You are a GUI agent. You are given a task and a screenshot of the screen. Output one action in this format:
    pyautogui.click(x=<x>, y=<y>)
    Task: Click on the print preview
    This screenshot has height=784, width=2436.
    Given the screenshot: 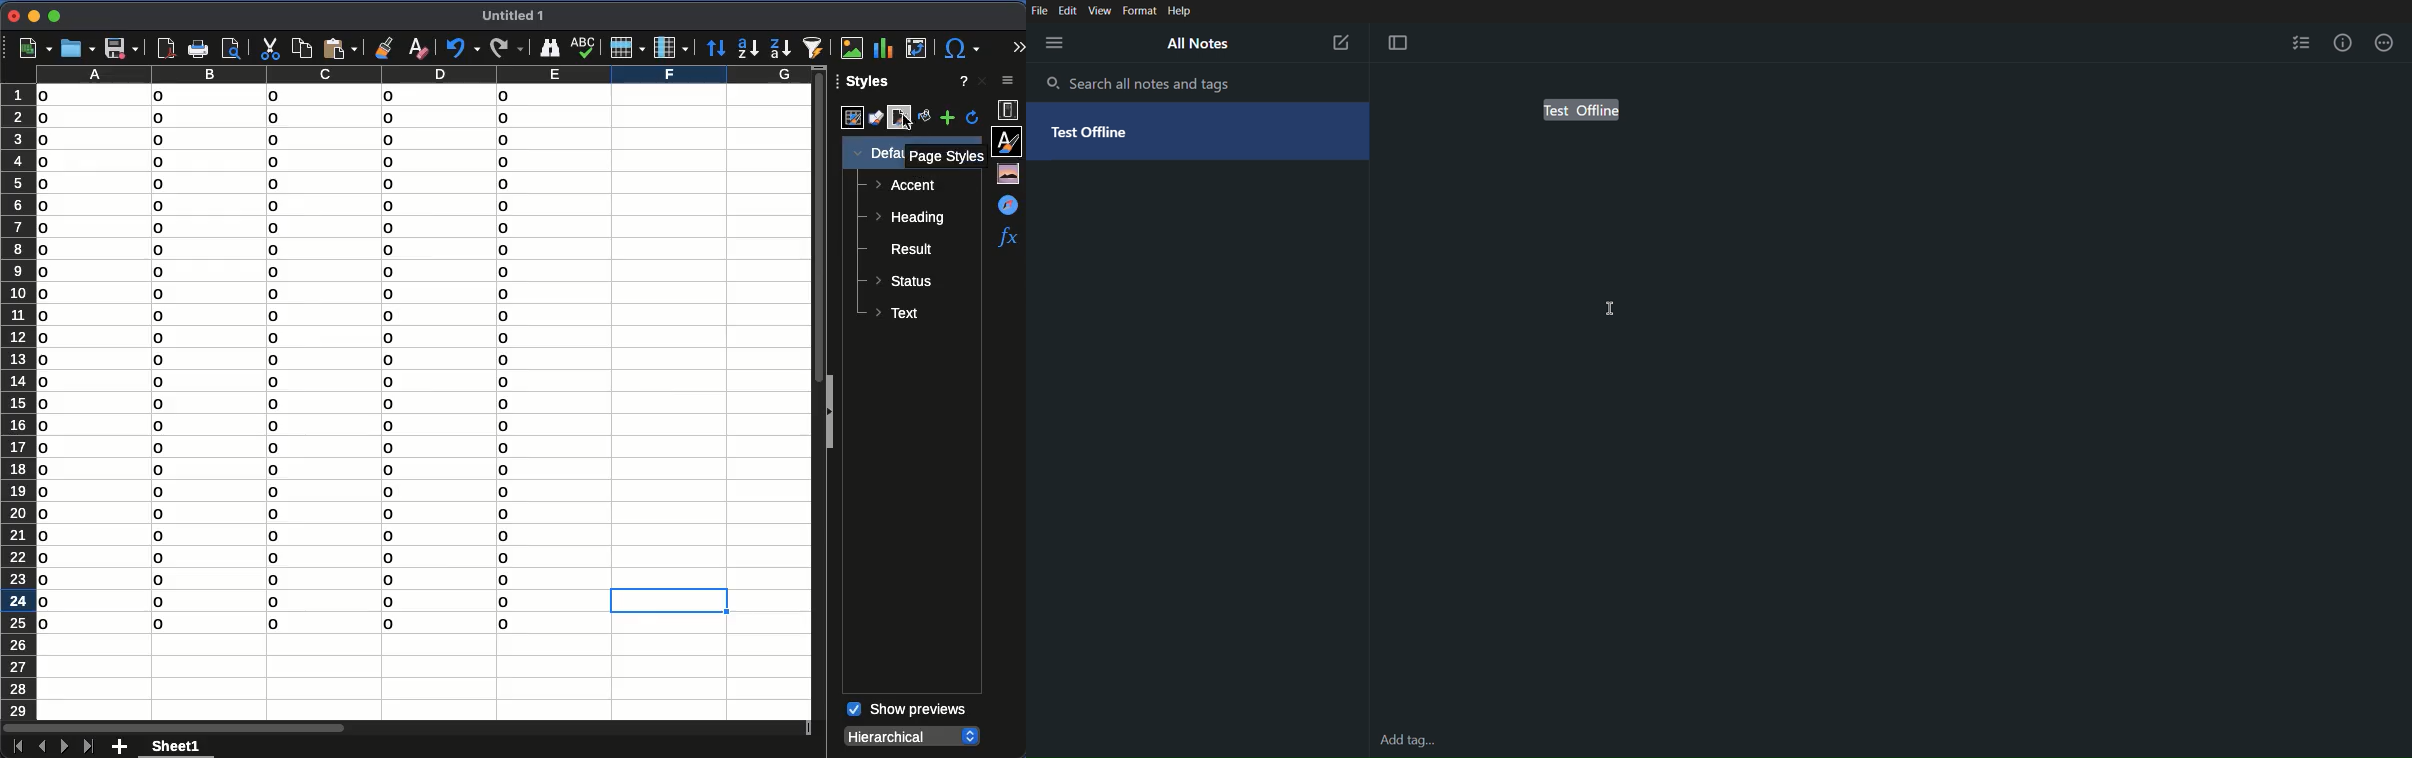 What is the action you would take?
    pyautogui.click(x=233, y=47)
    